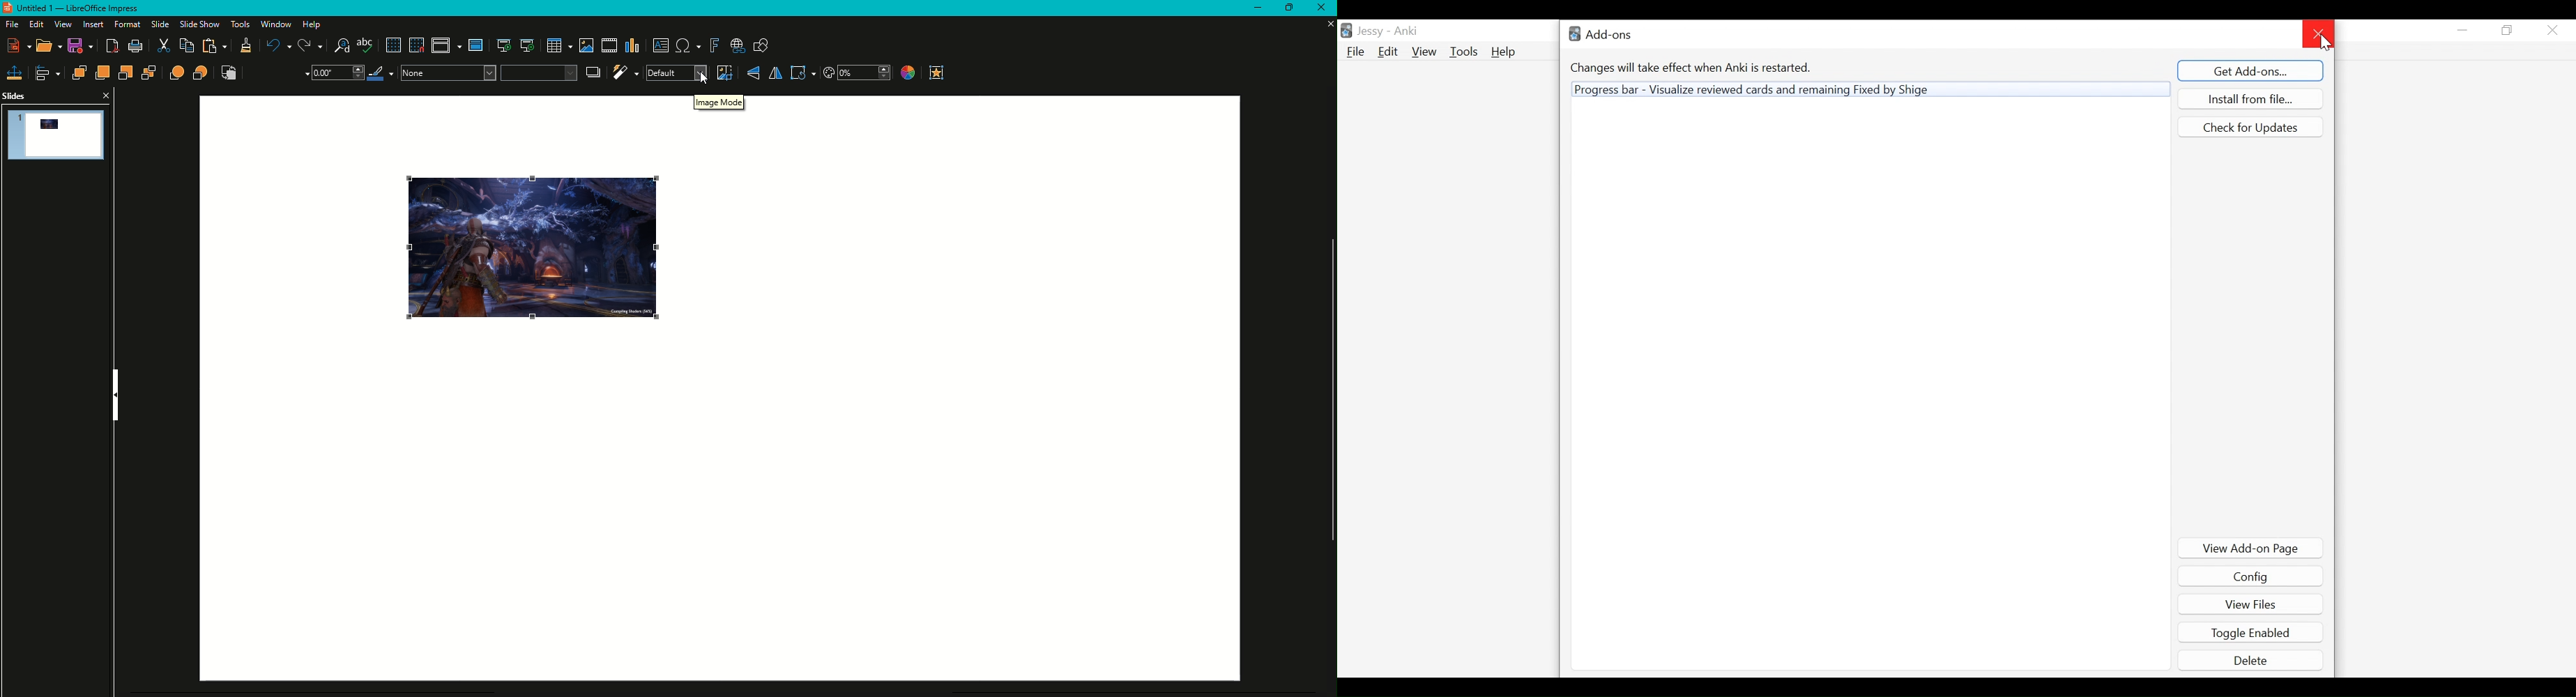 The image size is (2576, 700). I want to click on Find and Replace, so click(342, 46).